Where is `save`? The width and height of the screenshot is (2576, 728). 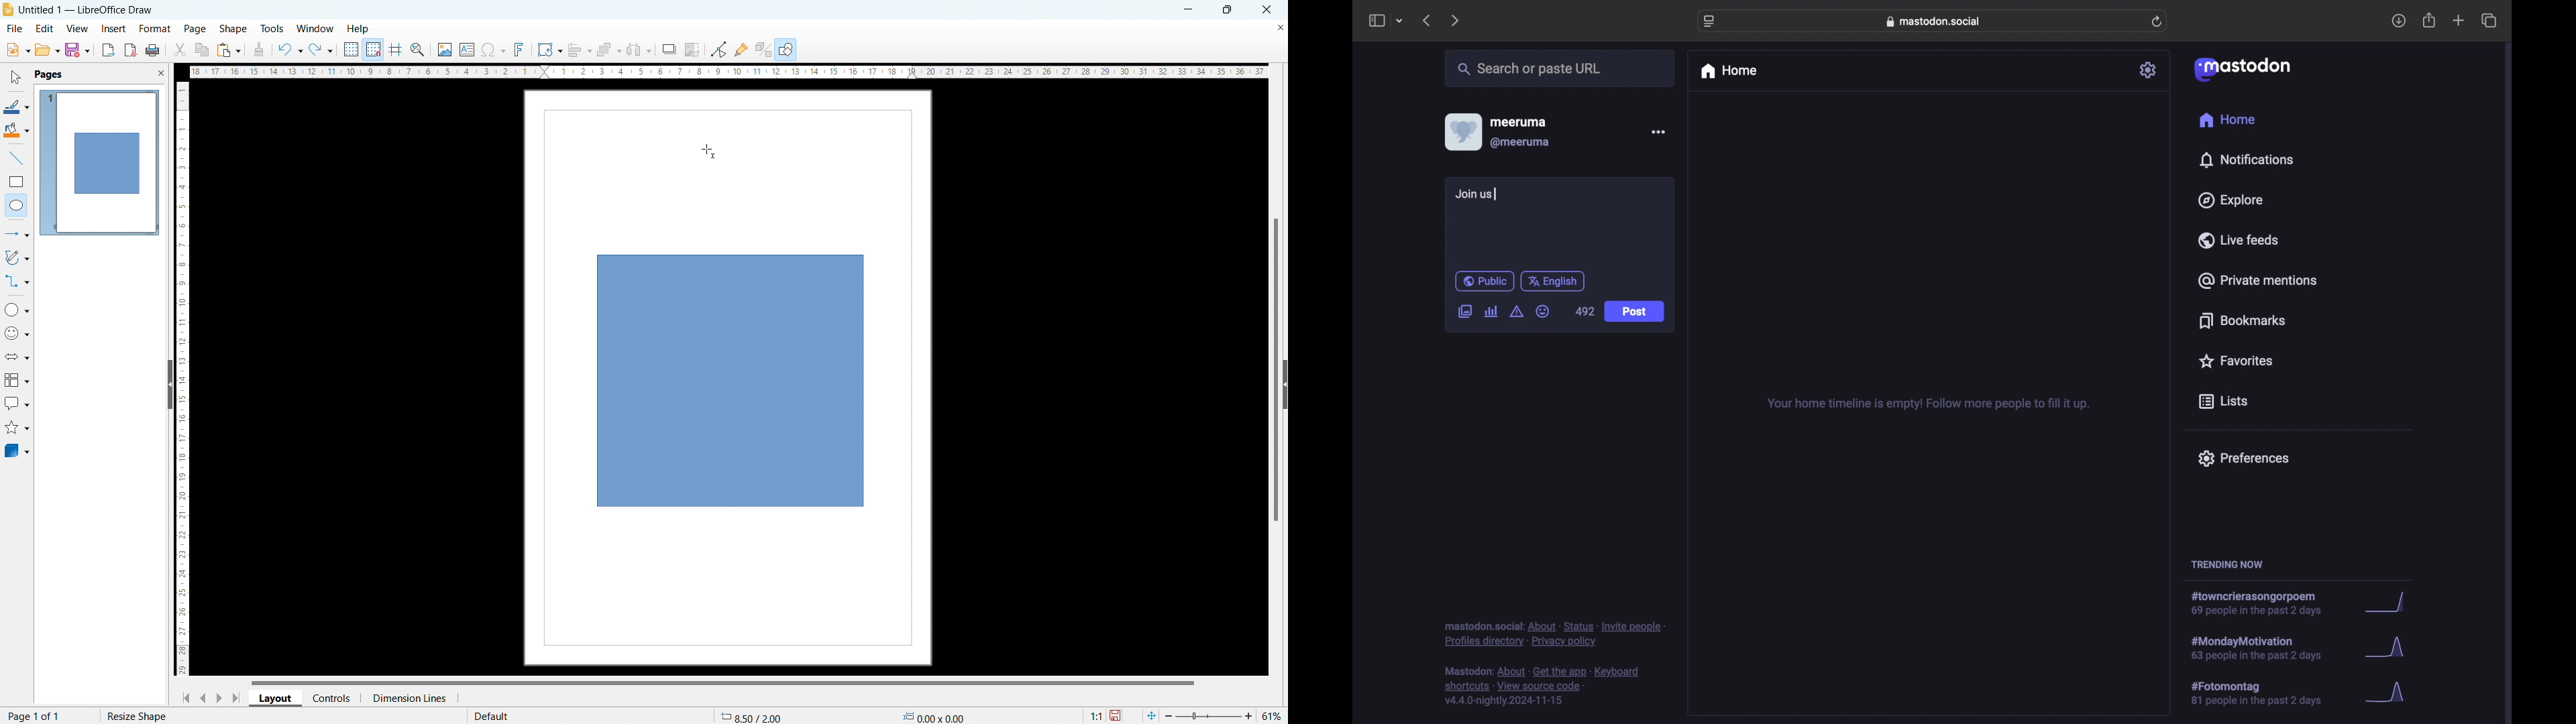 save is located at coordinates (77, 50).